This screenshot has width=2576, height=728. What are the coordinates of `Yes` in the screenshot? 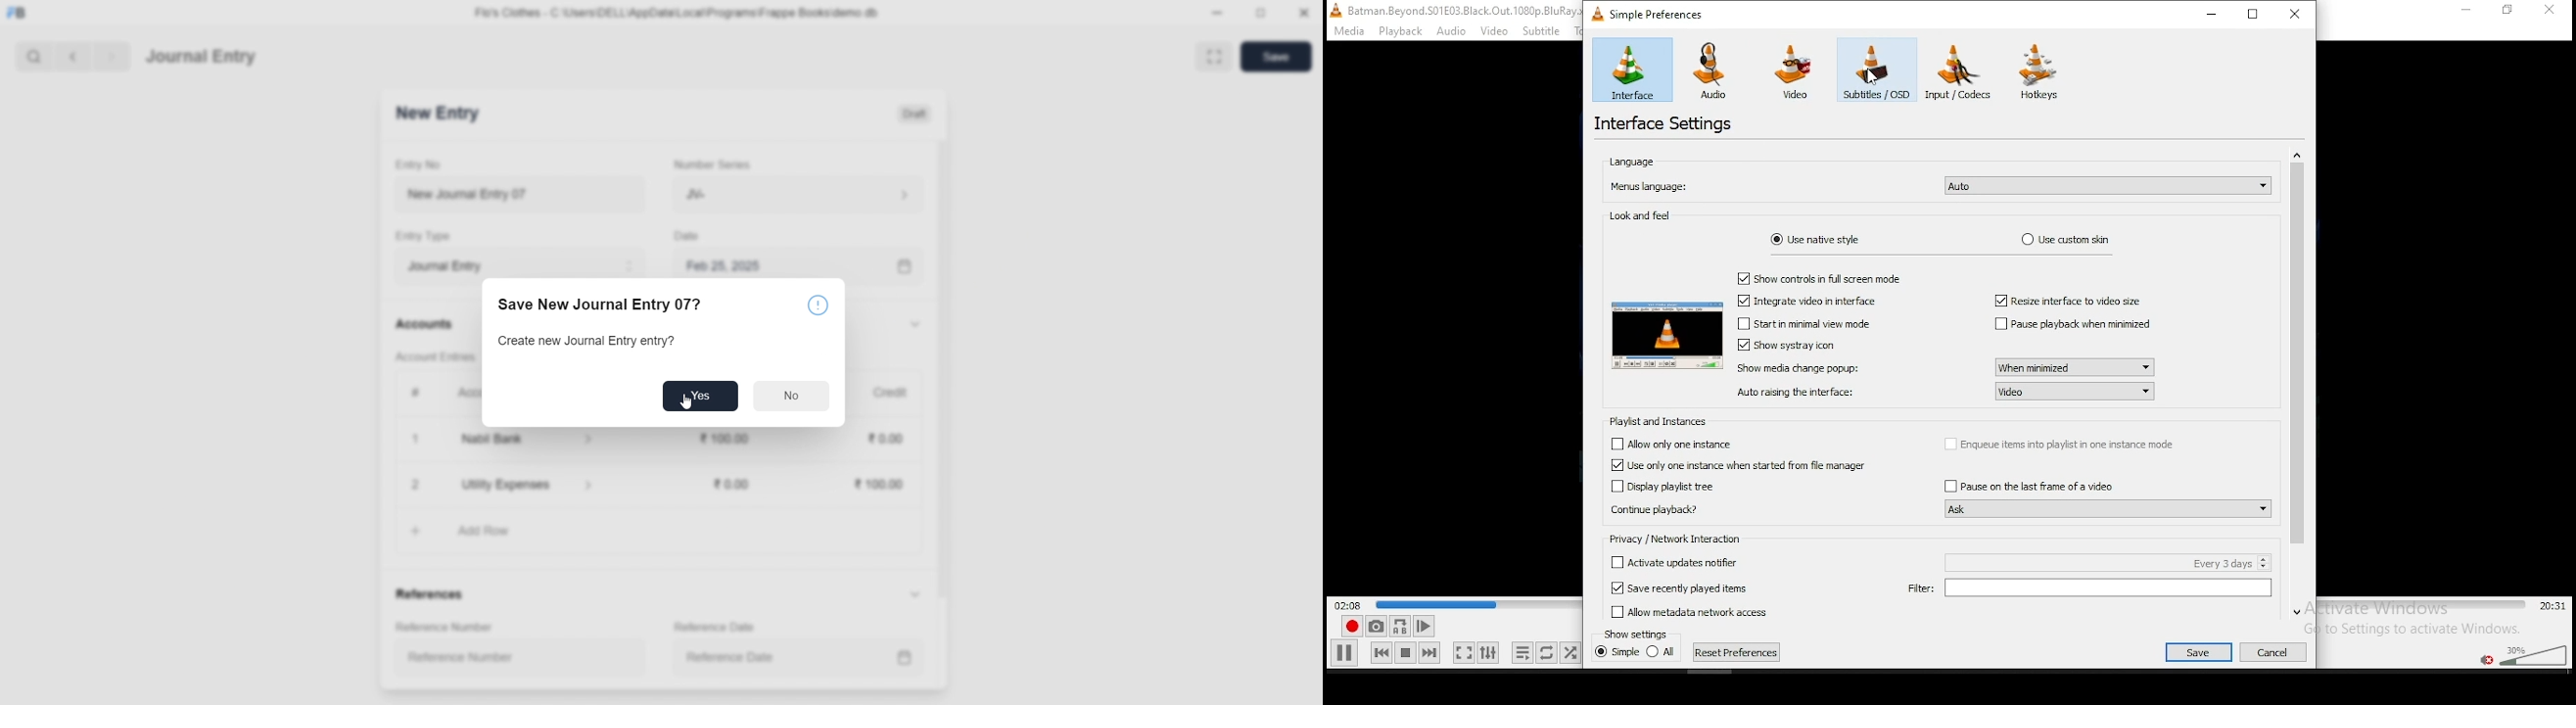 It's located at (701, 395).